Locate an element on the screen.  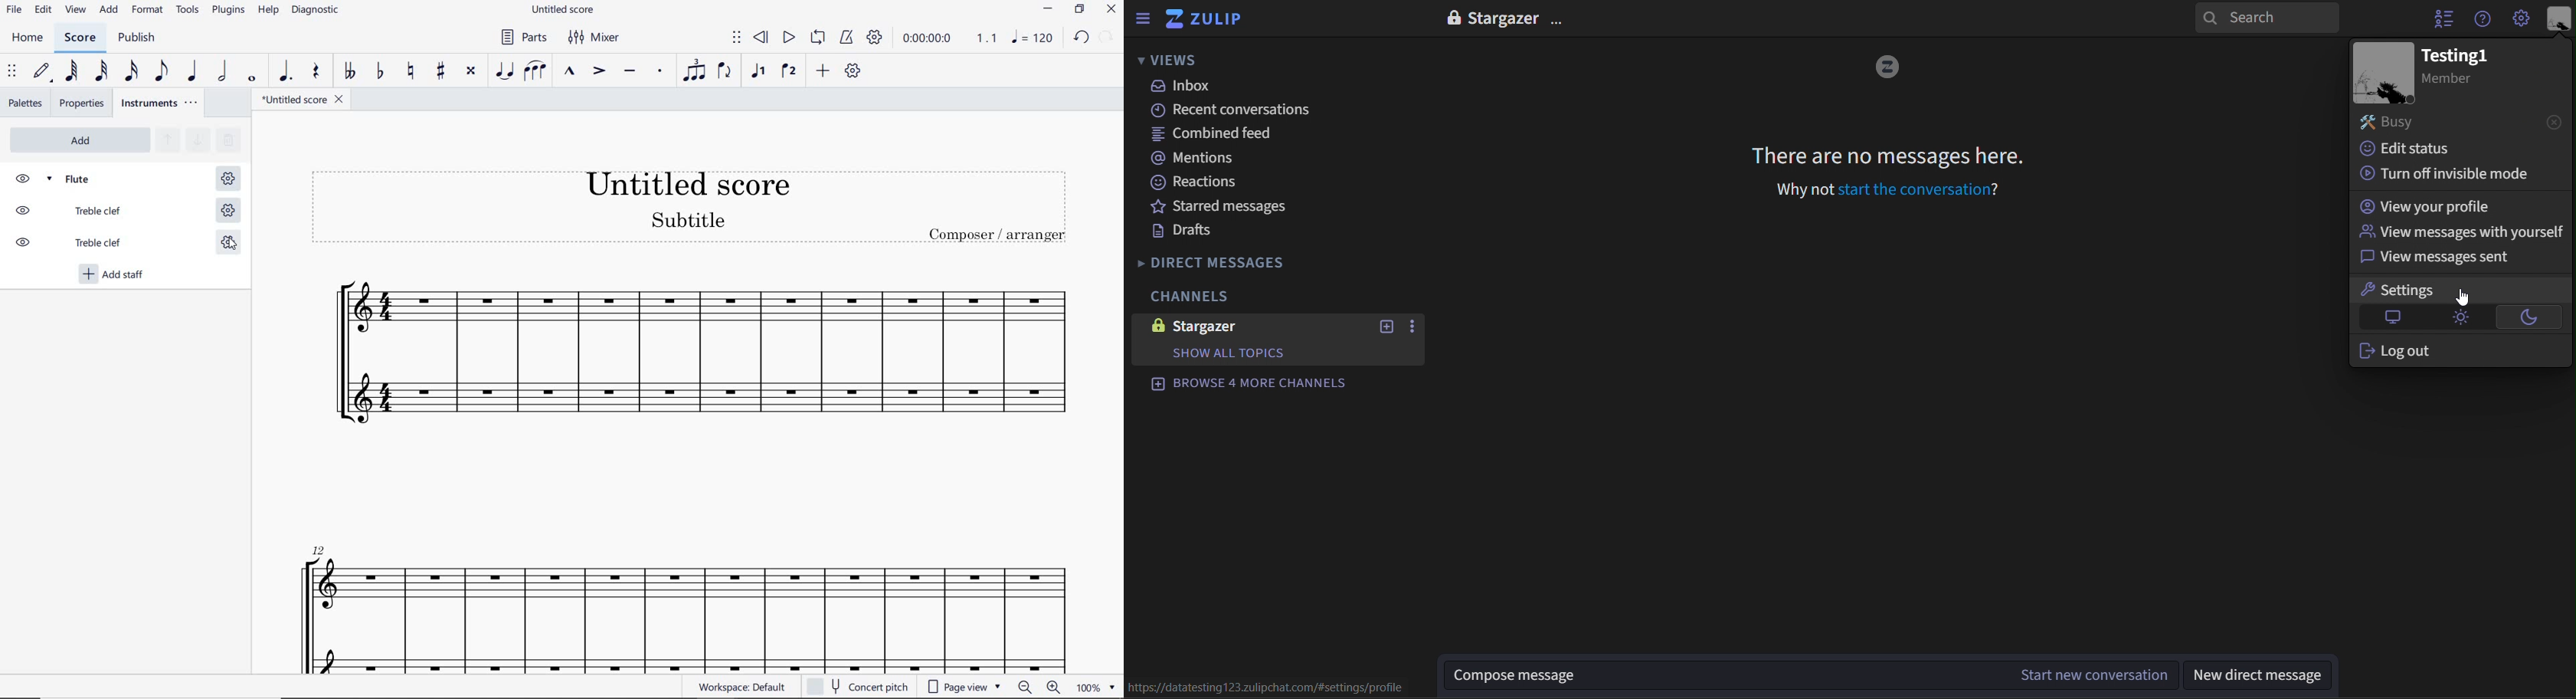
image is located at coordinates (1890, 67).